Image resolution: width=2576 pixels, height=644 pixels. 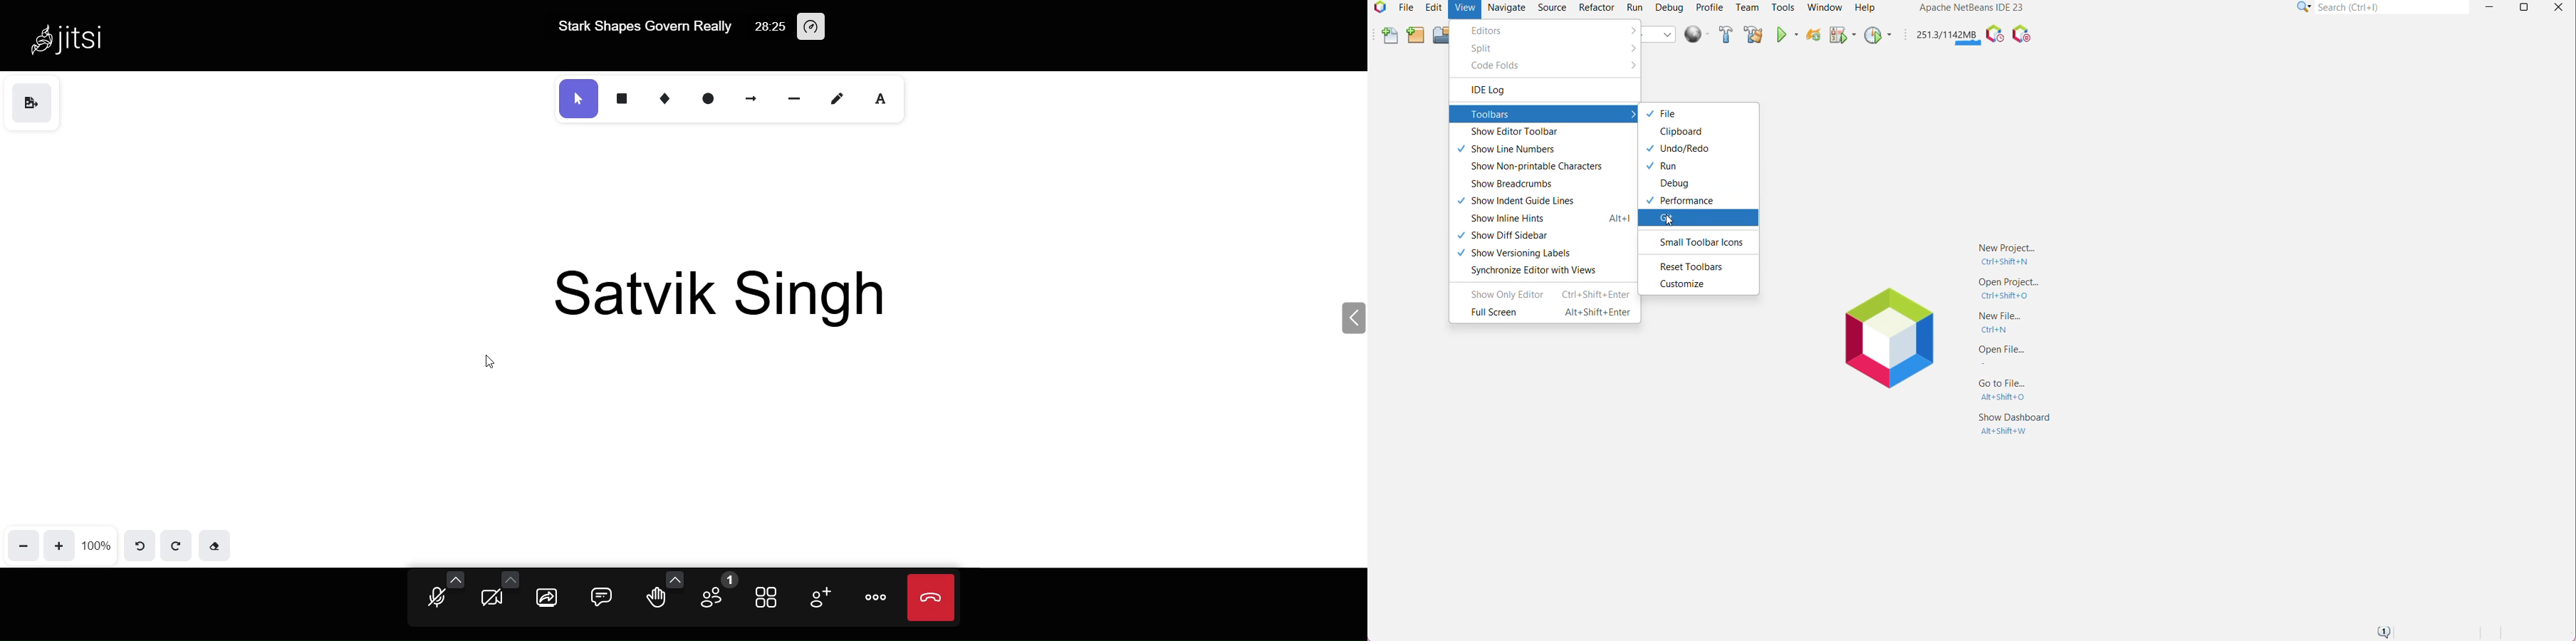 What do you see at coordinates (97, 545) in the screenshot?
I see `100%` at bounding box center [97, 545].